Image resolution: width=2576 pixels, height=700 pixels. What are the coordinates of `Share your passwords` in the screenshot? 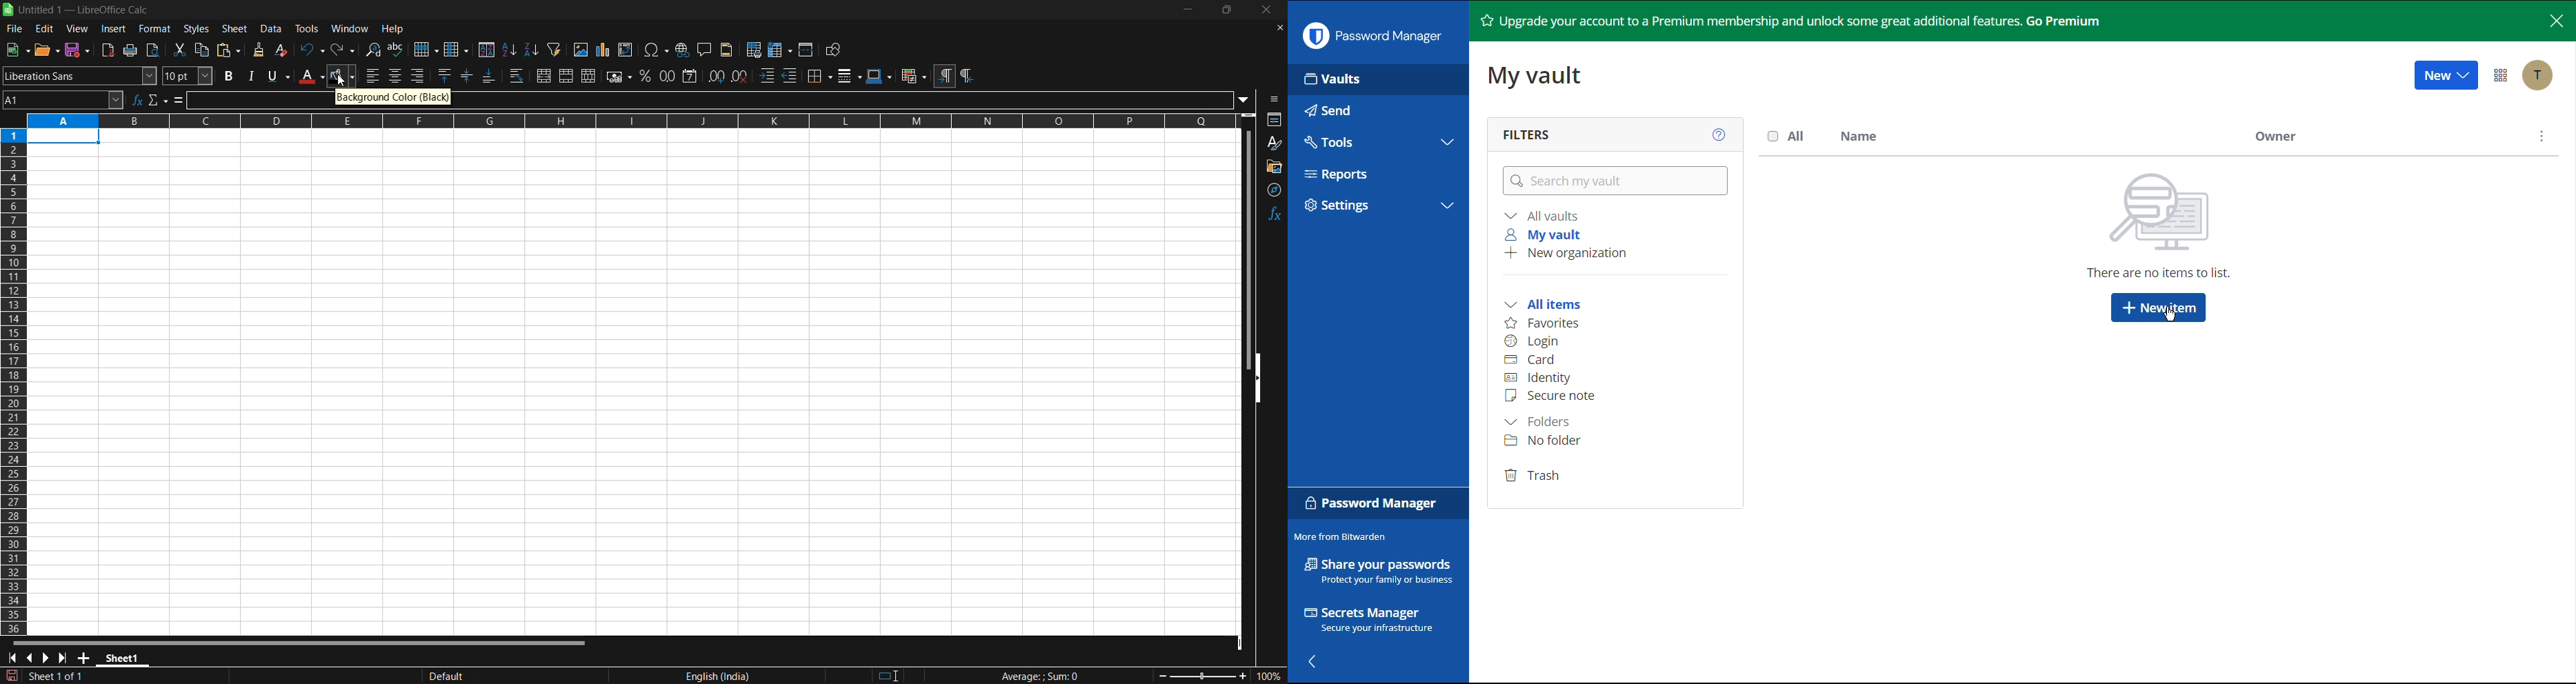 It's located at (1378, 559).